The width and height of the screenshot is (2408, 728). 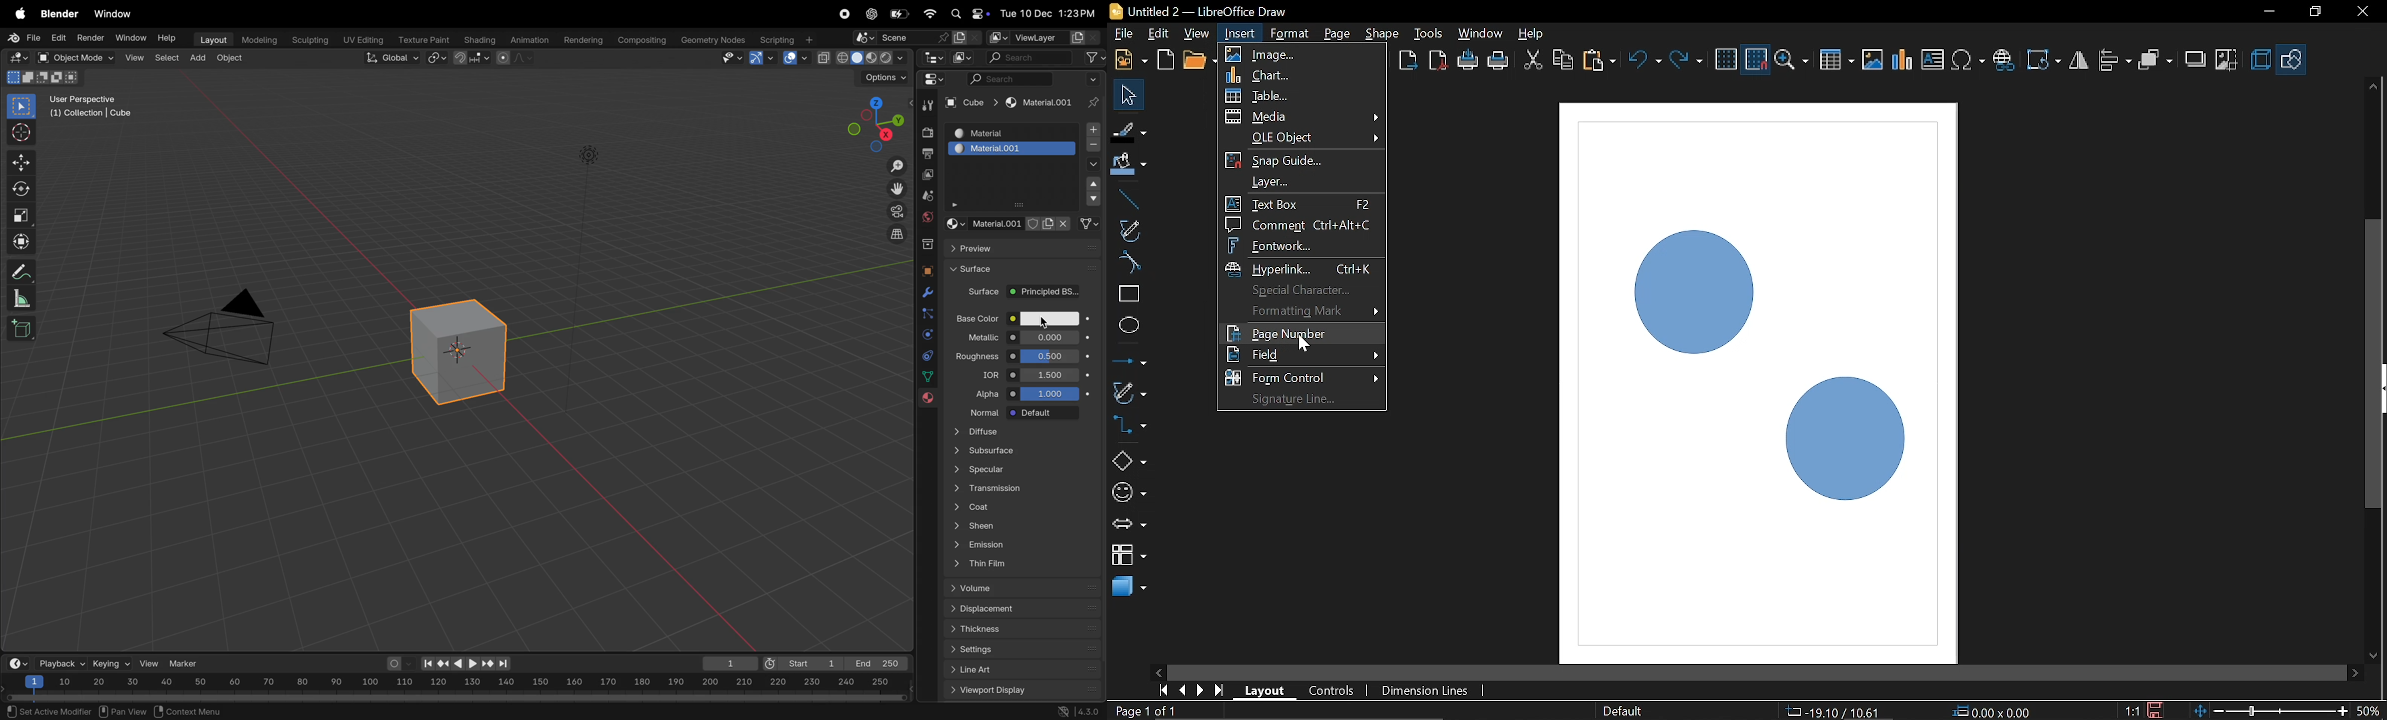 What do you see at coordinates (893, 168) in the screenshot?
I see `zoom` at bounding box center [893, 168].